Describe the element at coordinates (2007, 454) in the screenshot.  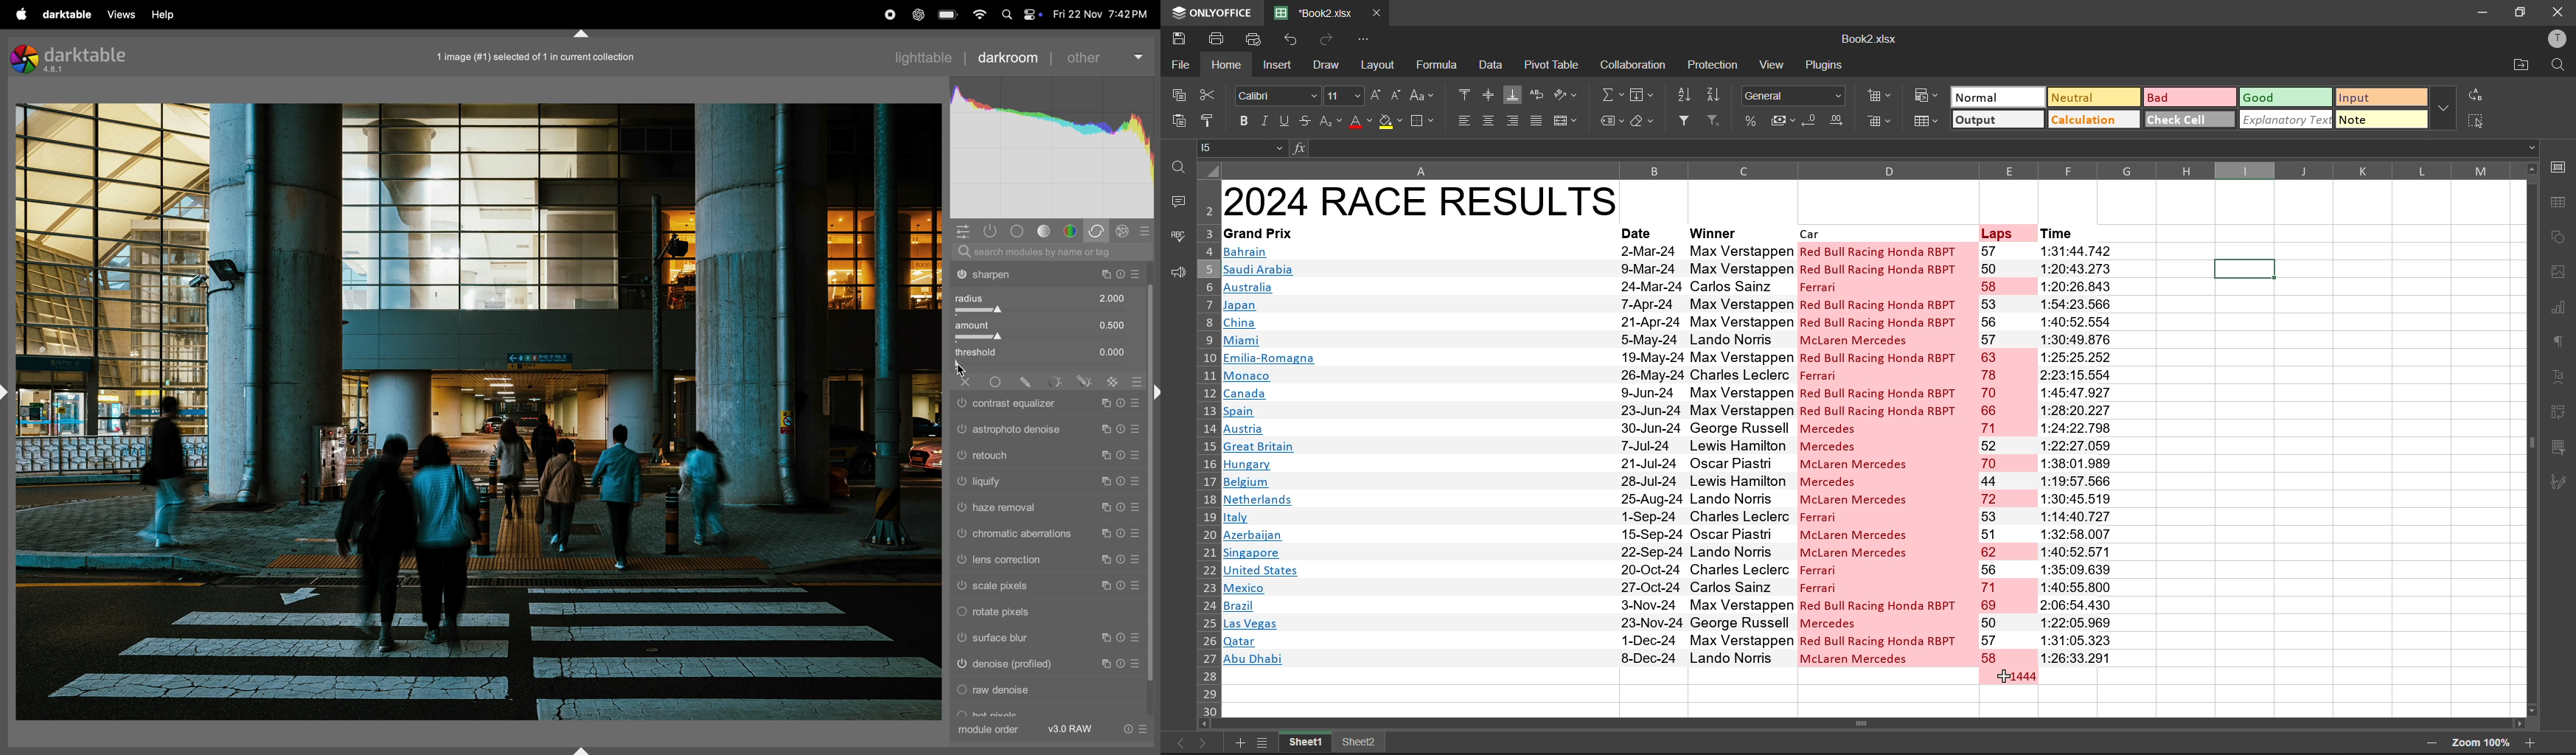
I see `laps` at that location.